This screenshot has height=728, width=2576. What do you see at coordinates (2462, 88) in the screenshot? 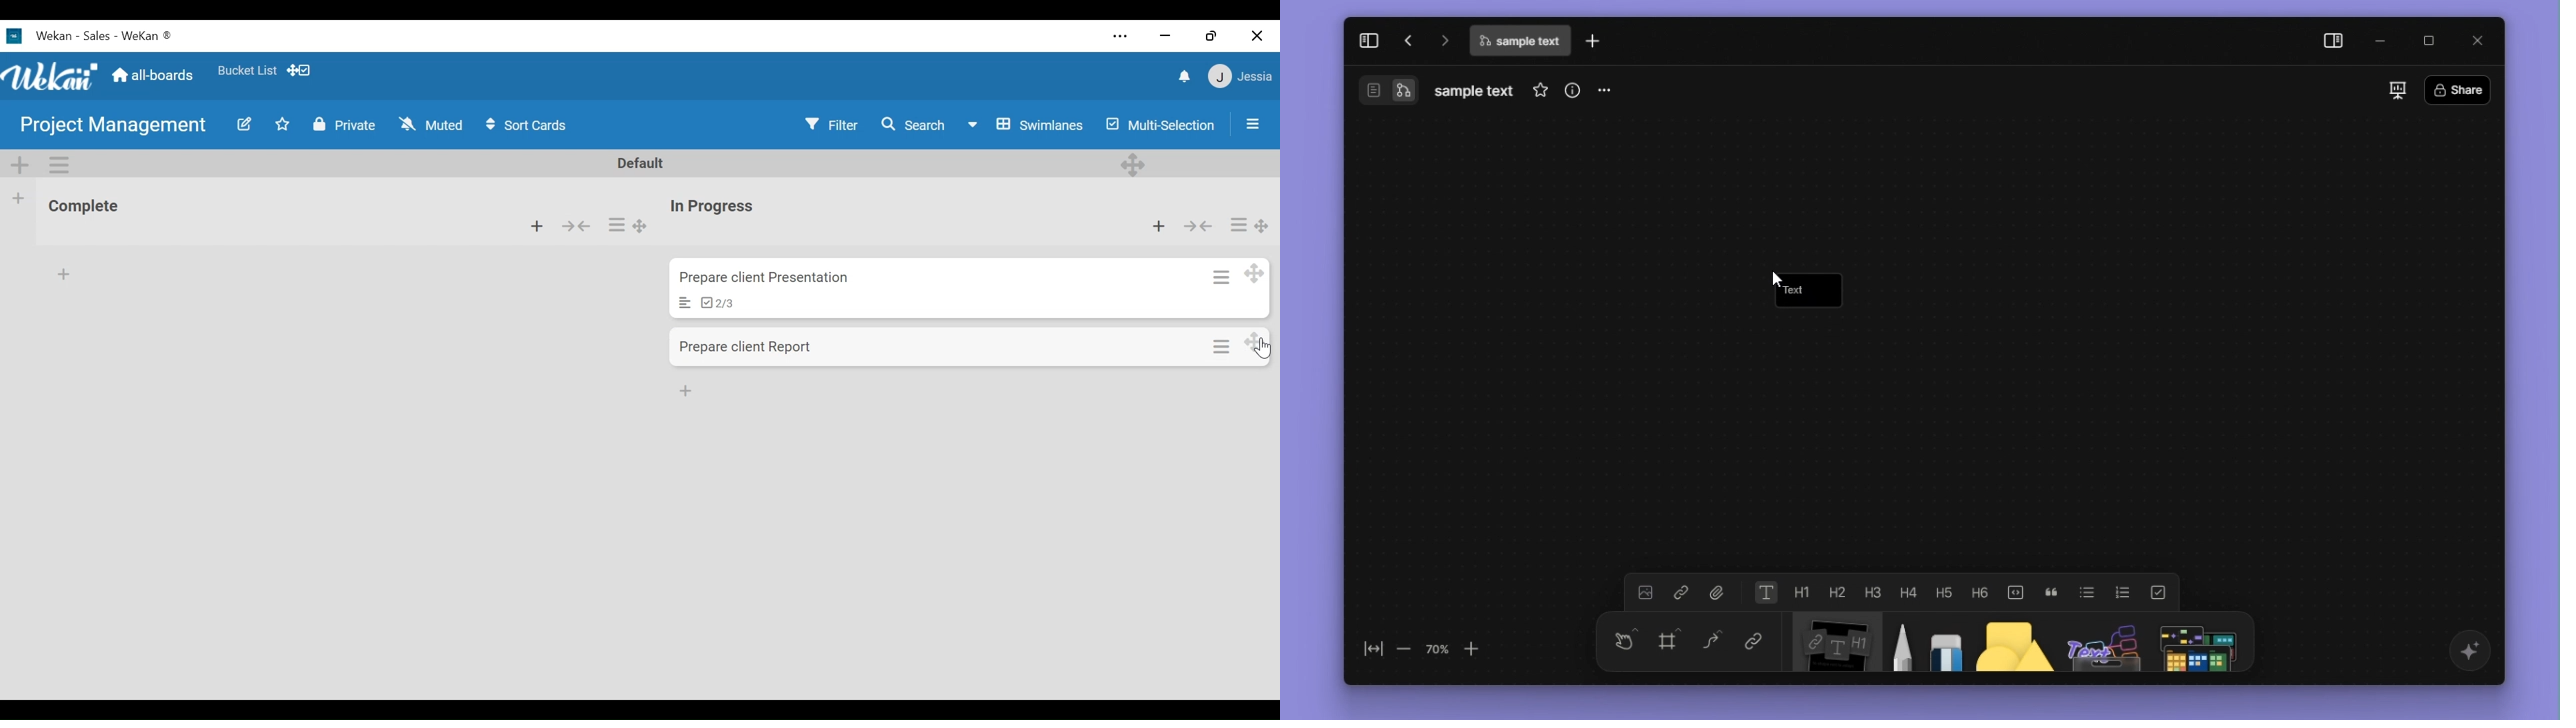
I see `share` at bounding box center [2462, 88].